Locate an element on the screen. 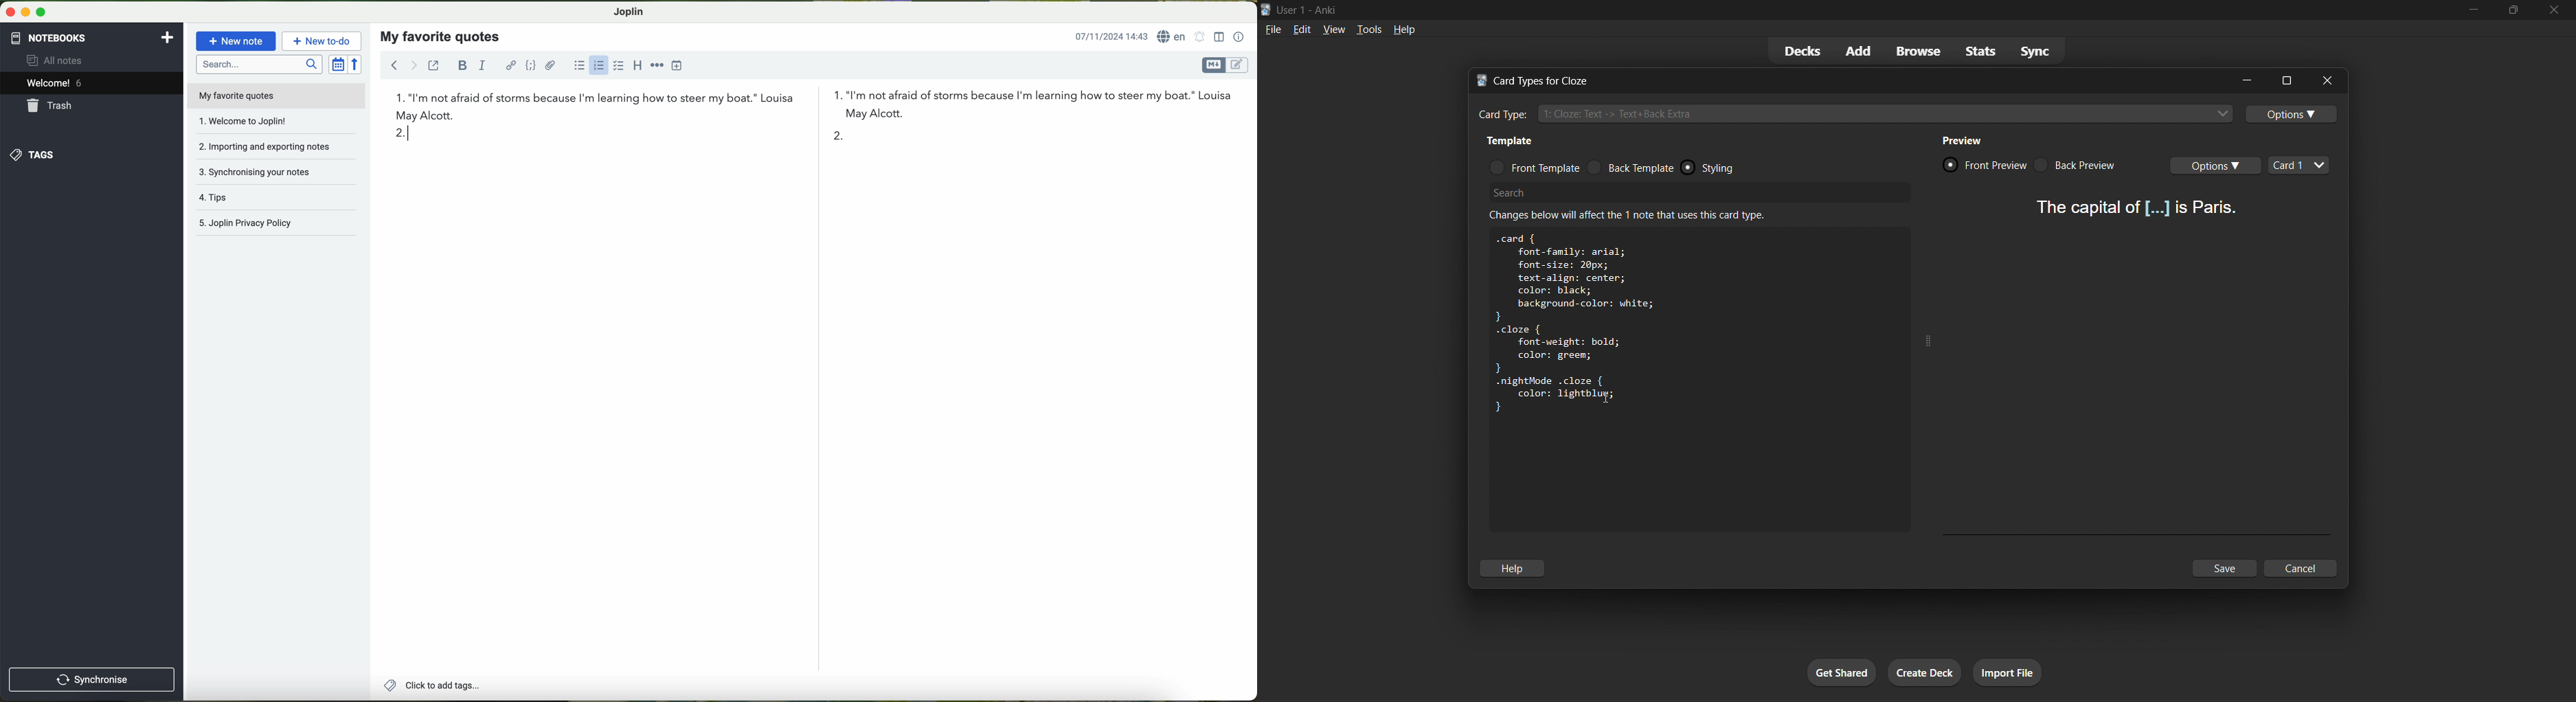 The image size is (2576, 728). 2 in the list is located at coordinates (618, 135).